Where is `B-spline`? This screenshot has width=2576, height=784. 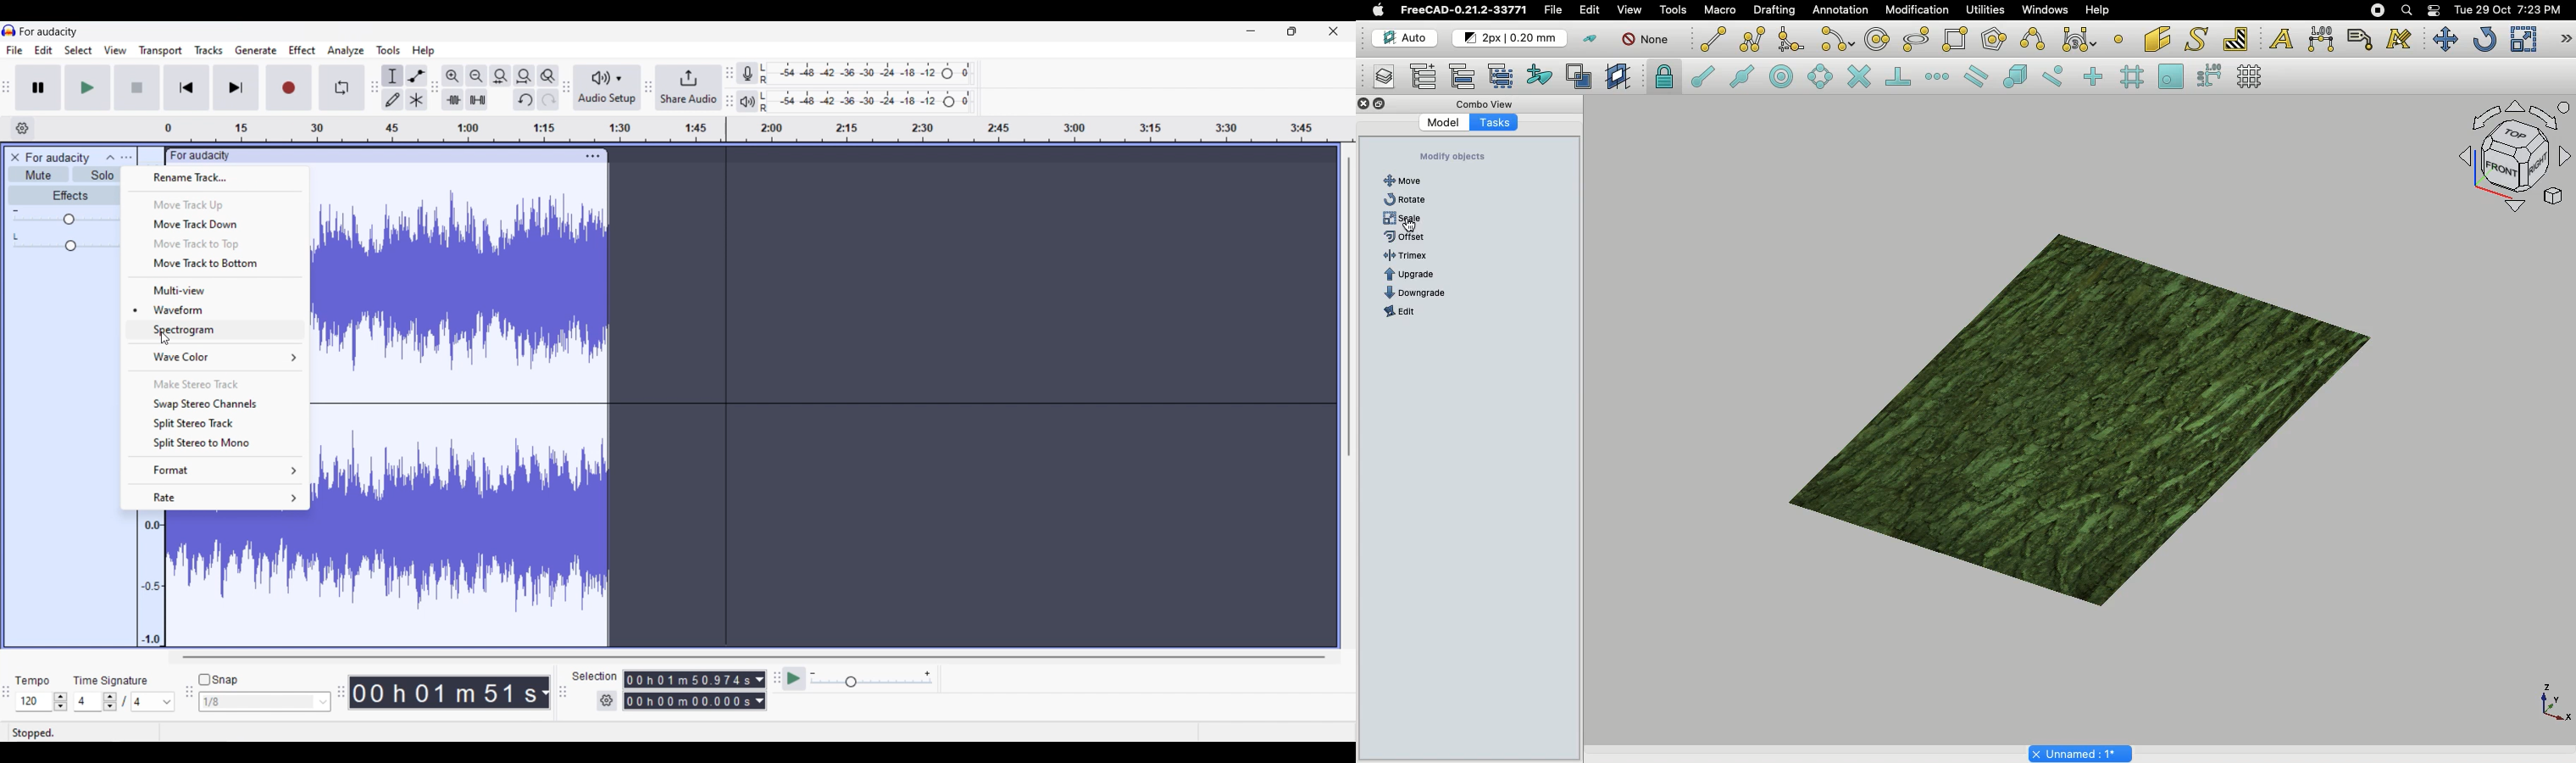
B-spline is located at coordinates (2032, 39).